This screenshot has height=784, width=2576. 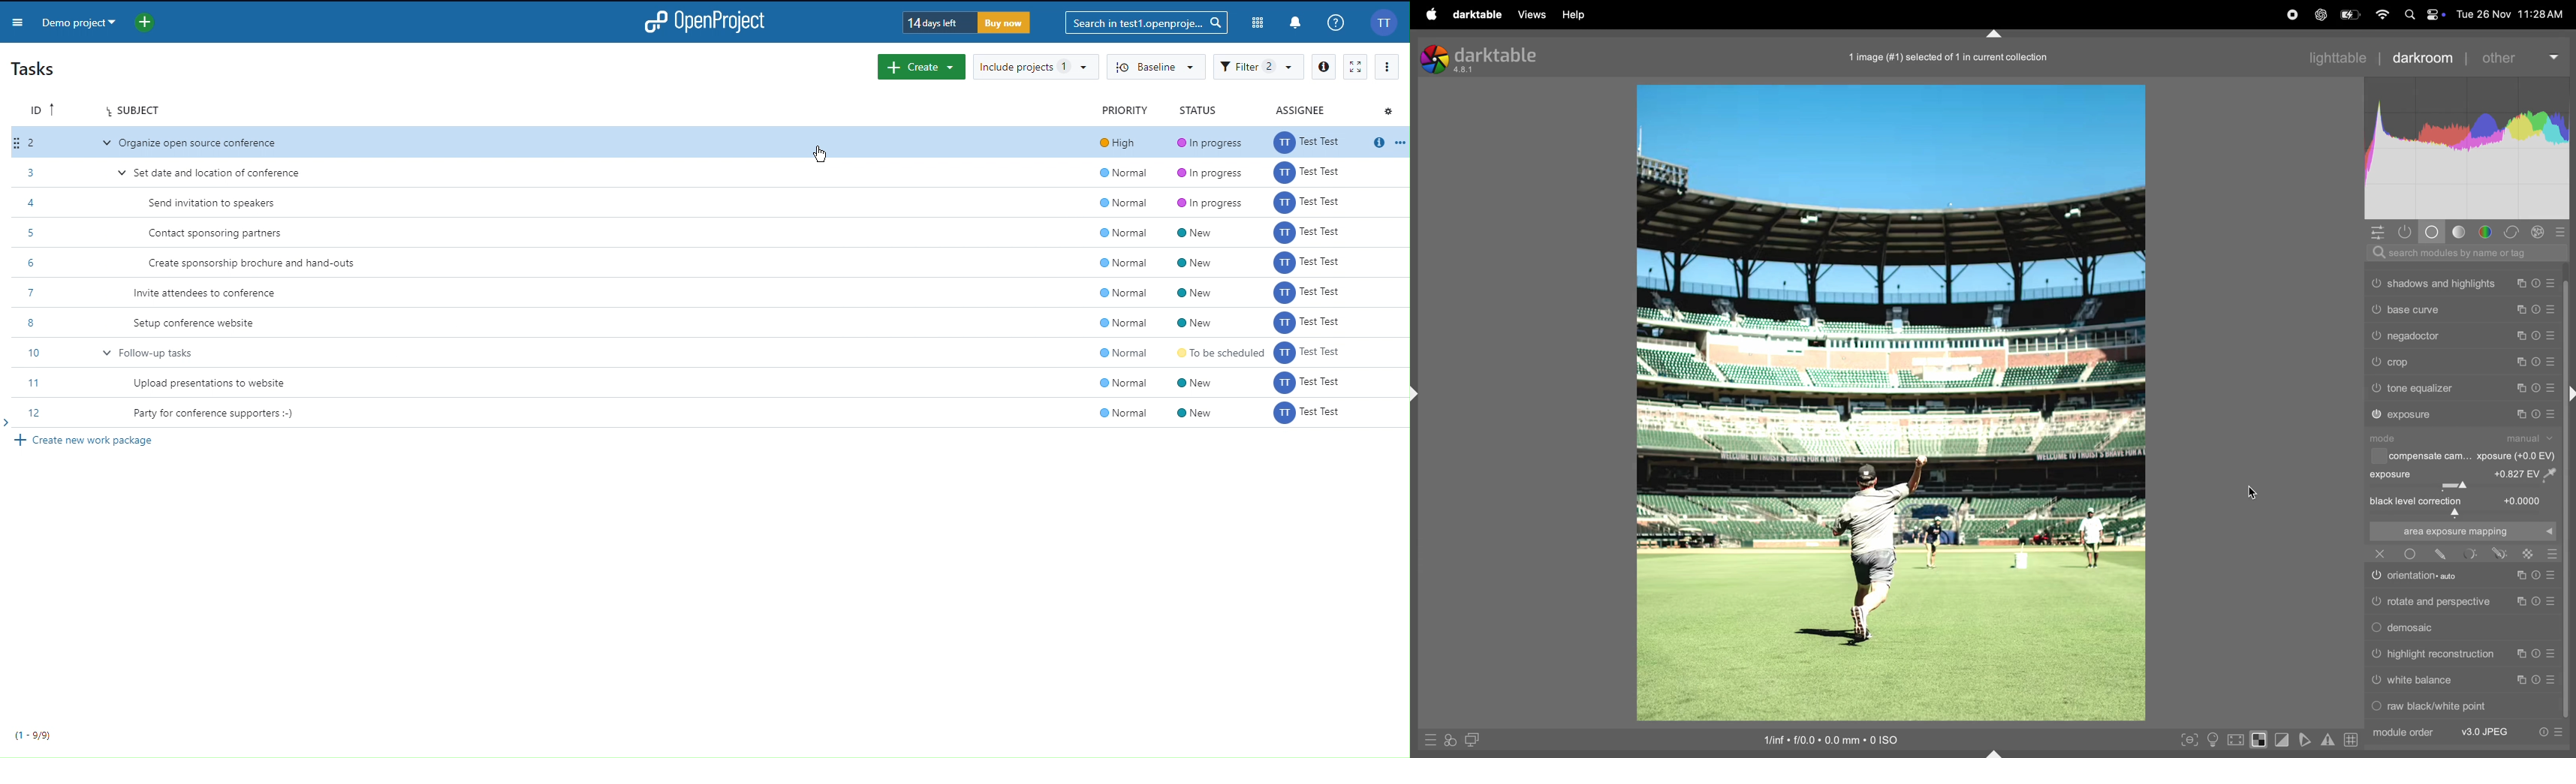 I want to click on Presets , so click(x=2551, y=389).